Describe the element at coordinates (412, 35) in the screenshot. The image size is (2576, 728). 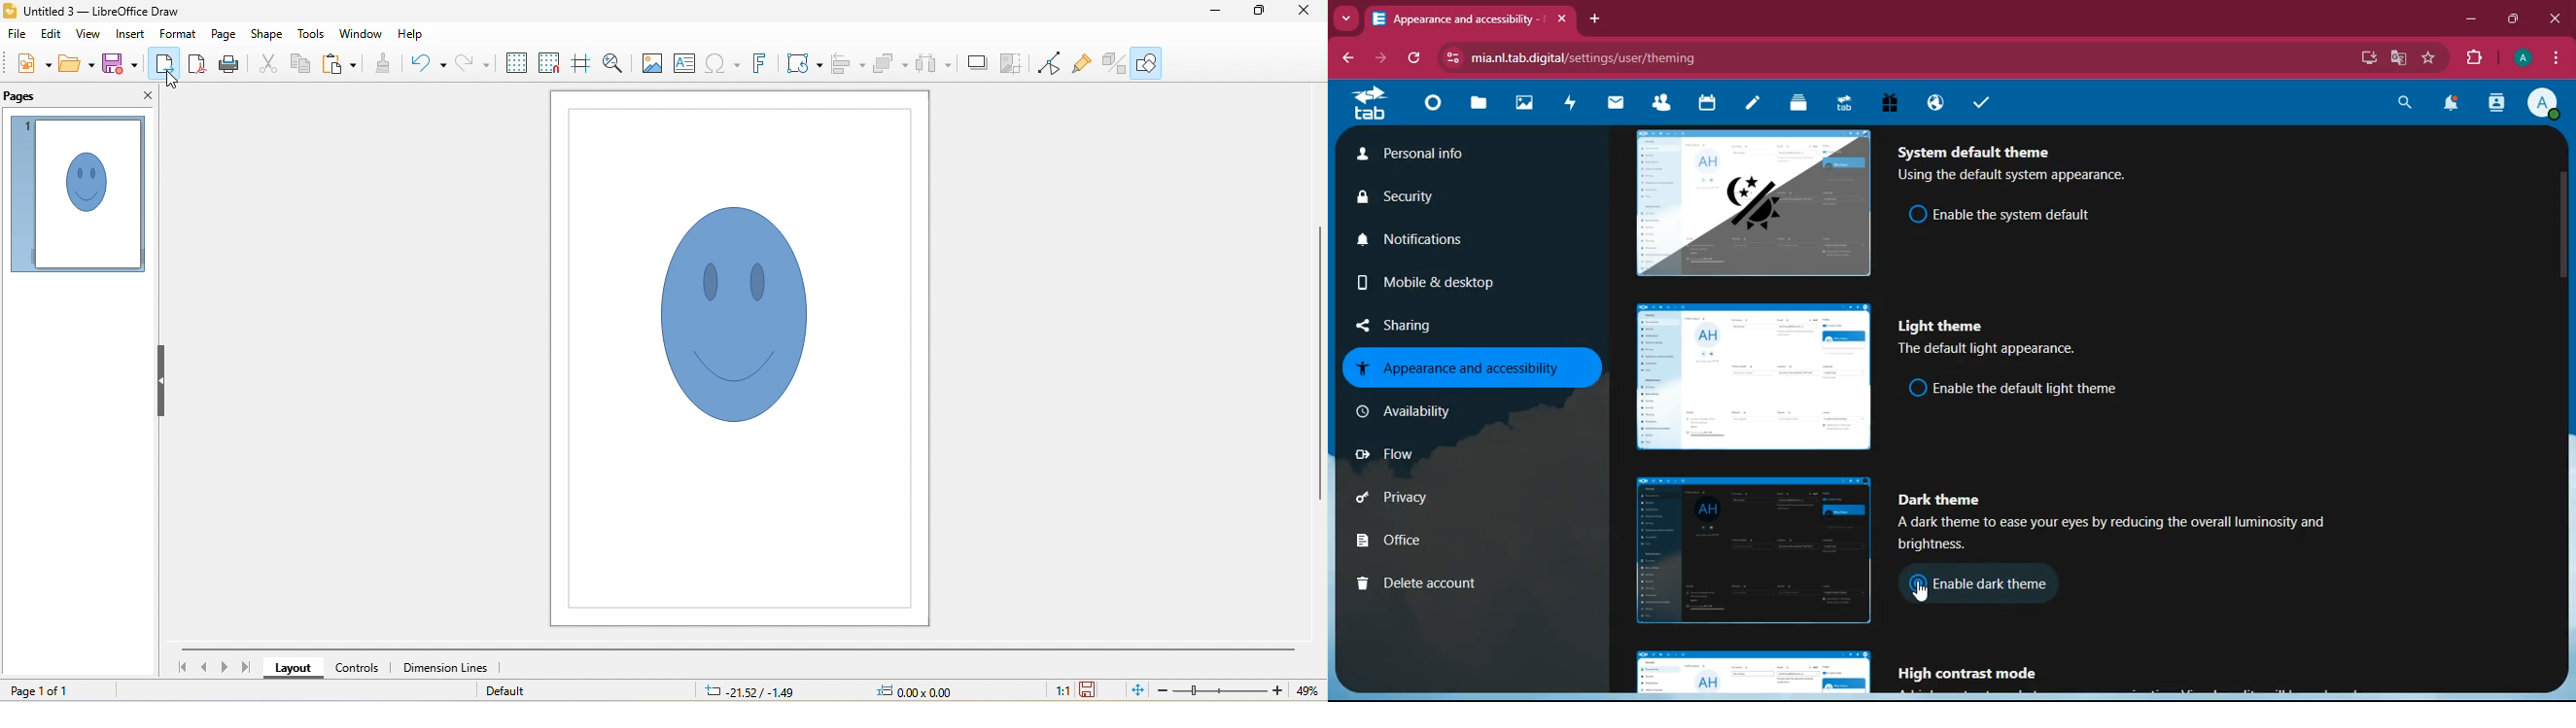
I see `help` at that location.